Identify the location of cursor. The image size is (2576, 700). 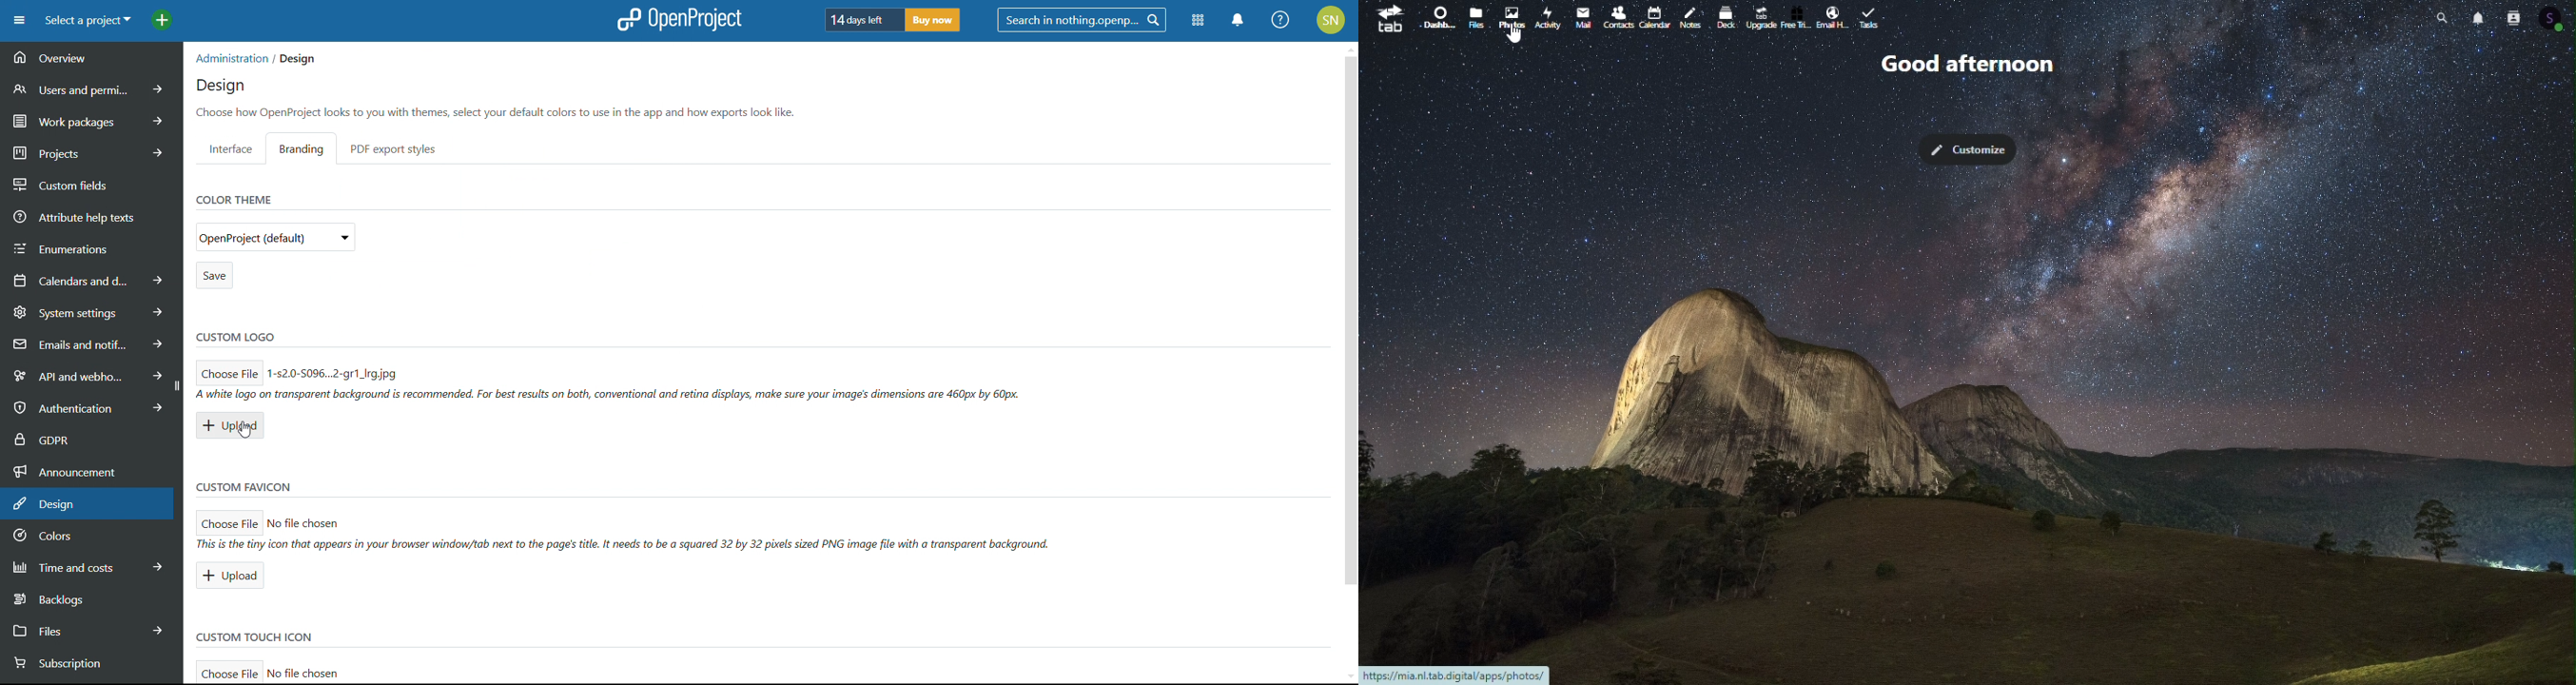
(1519, 35).